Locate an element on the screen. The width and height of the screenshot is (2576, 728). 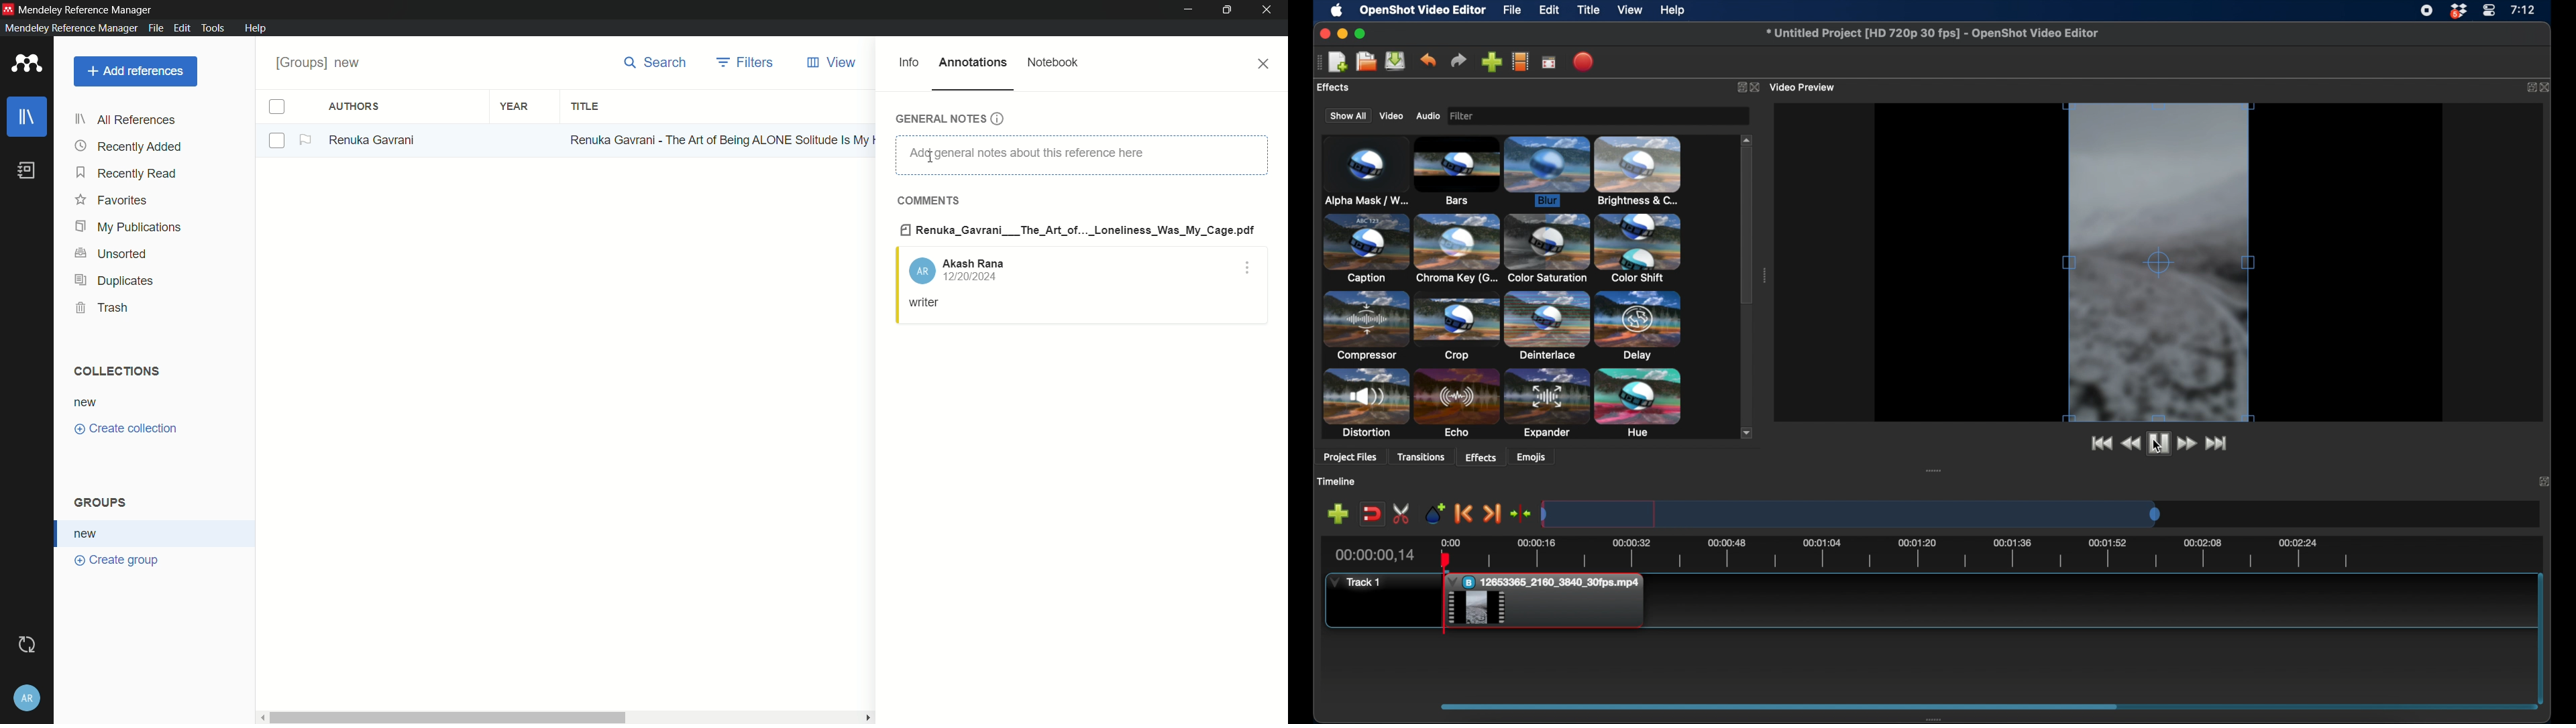
recently read is located at coordinates (128, 174).